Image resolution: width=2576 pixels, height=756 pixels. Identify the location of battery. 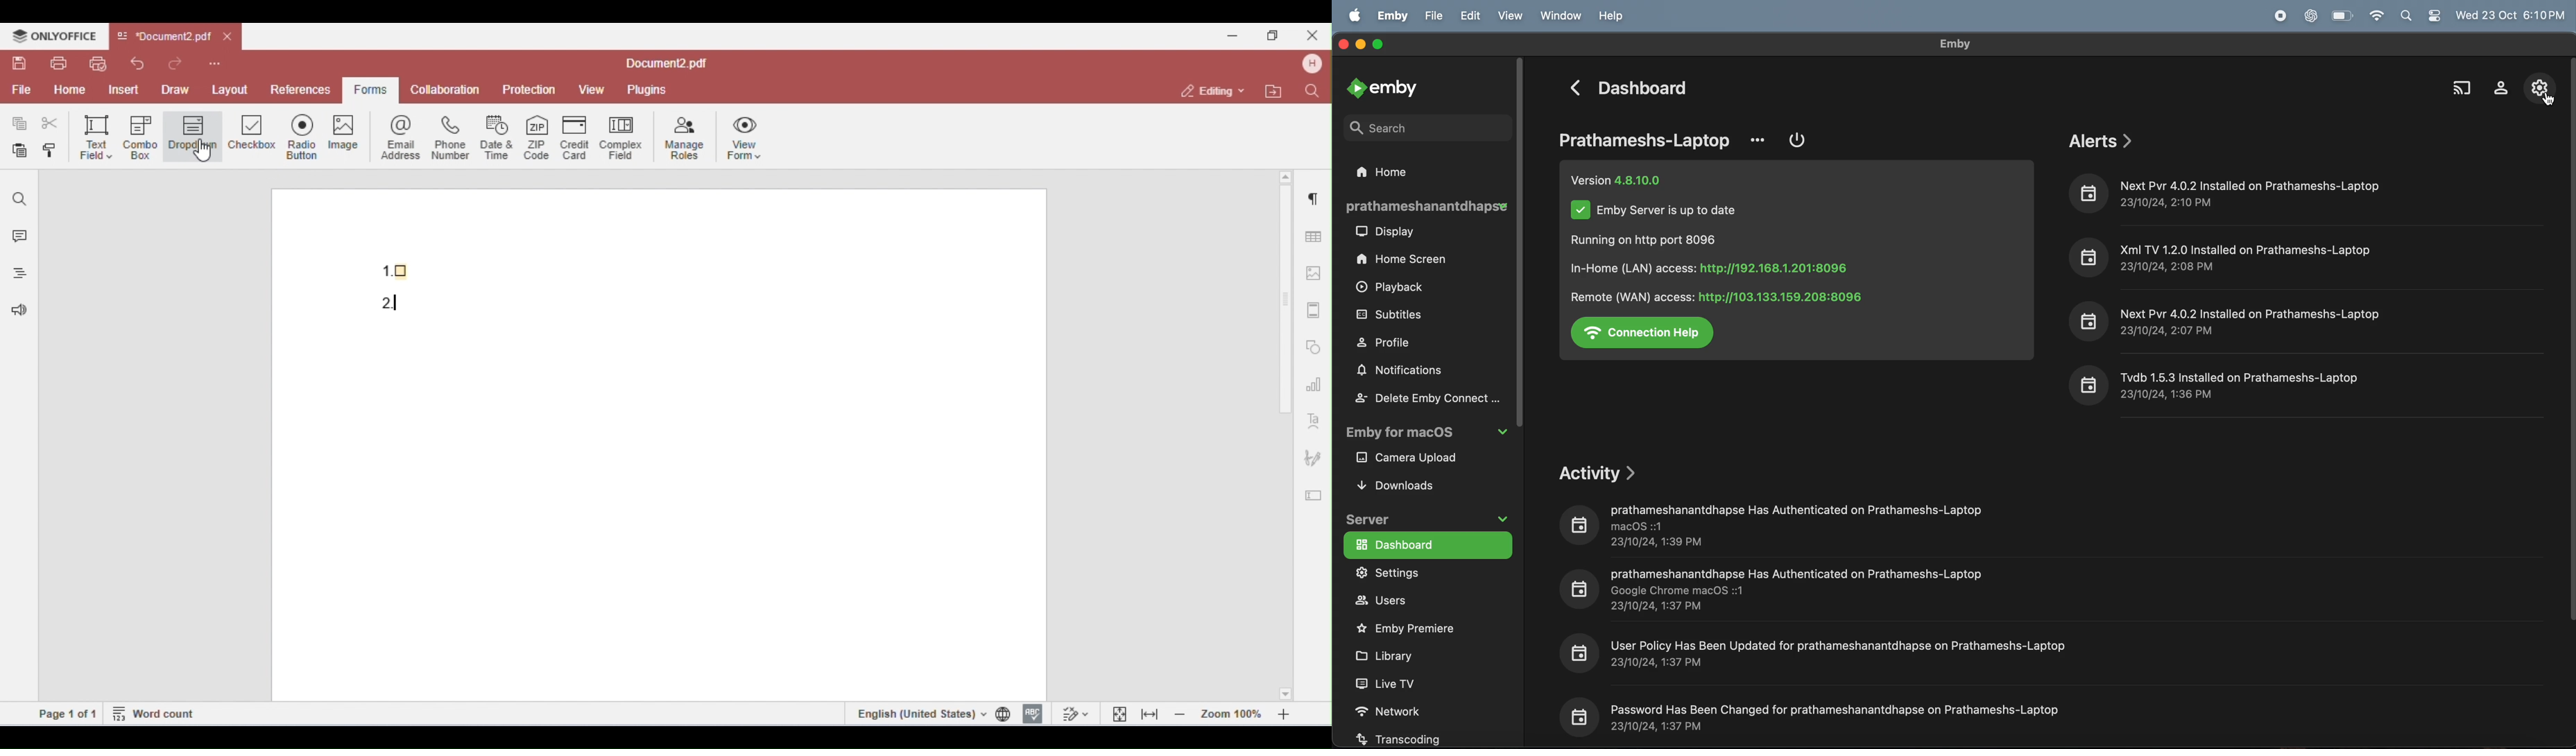
(2342, 15).